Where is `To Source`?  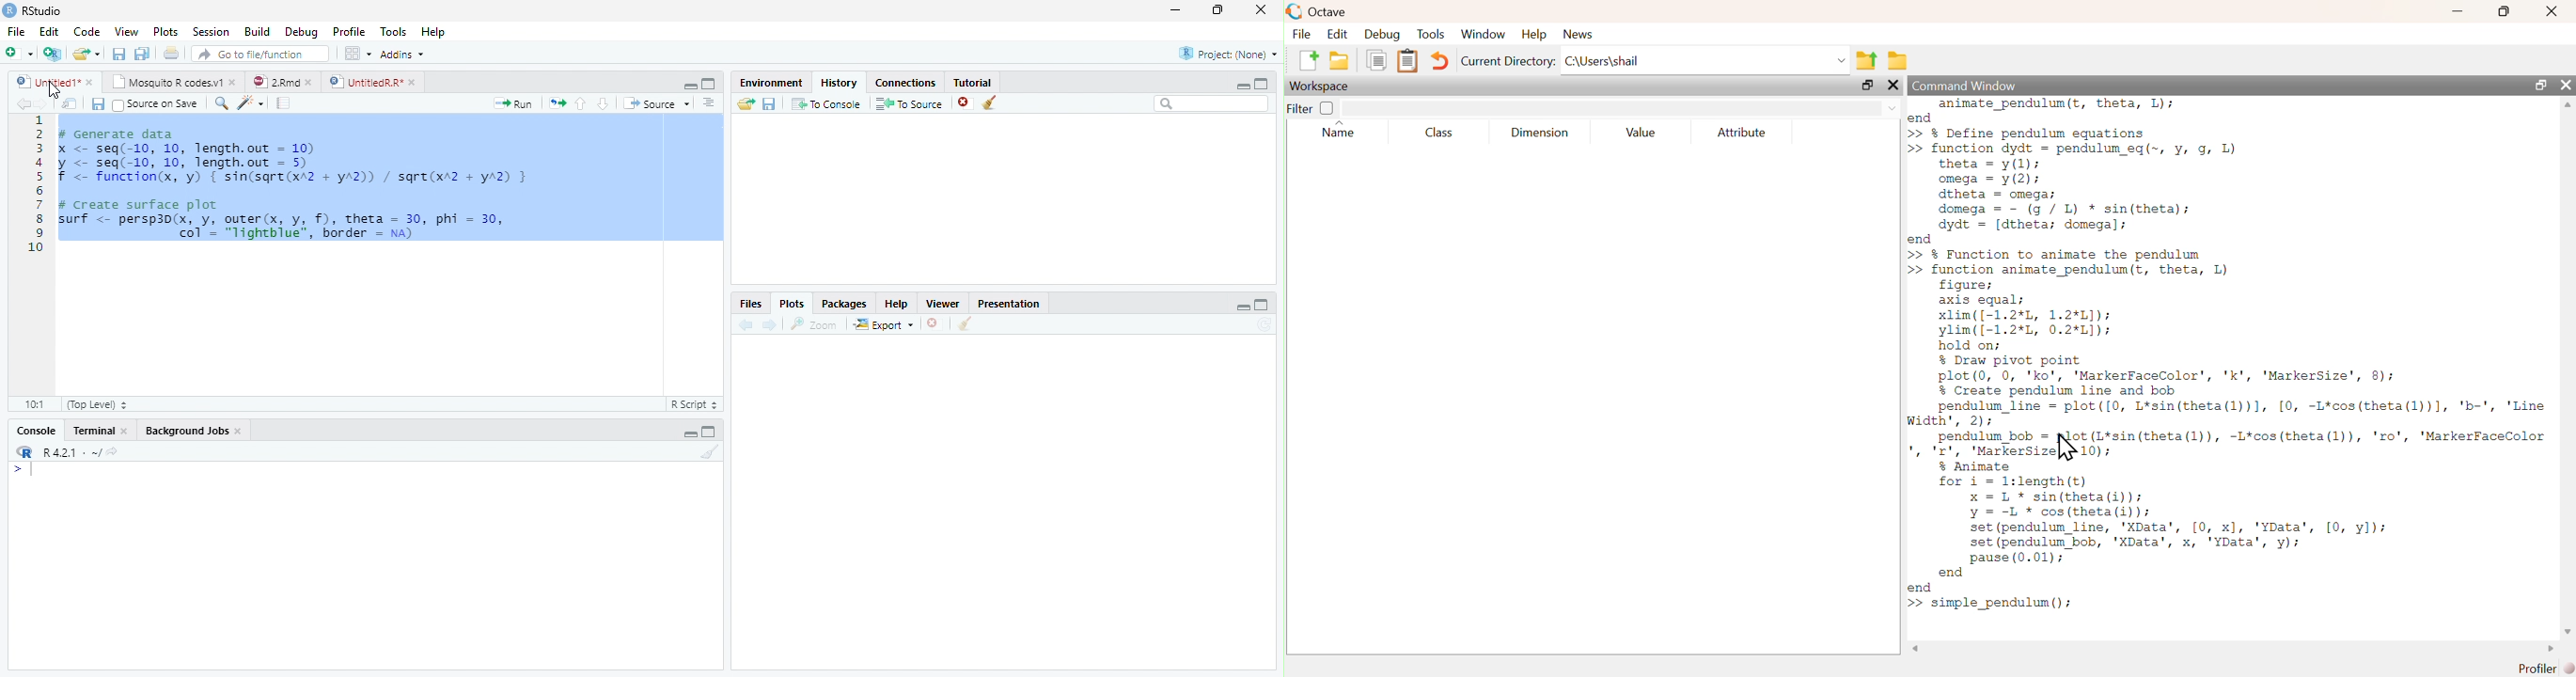 To Source is located at coordinates (908, 103).